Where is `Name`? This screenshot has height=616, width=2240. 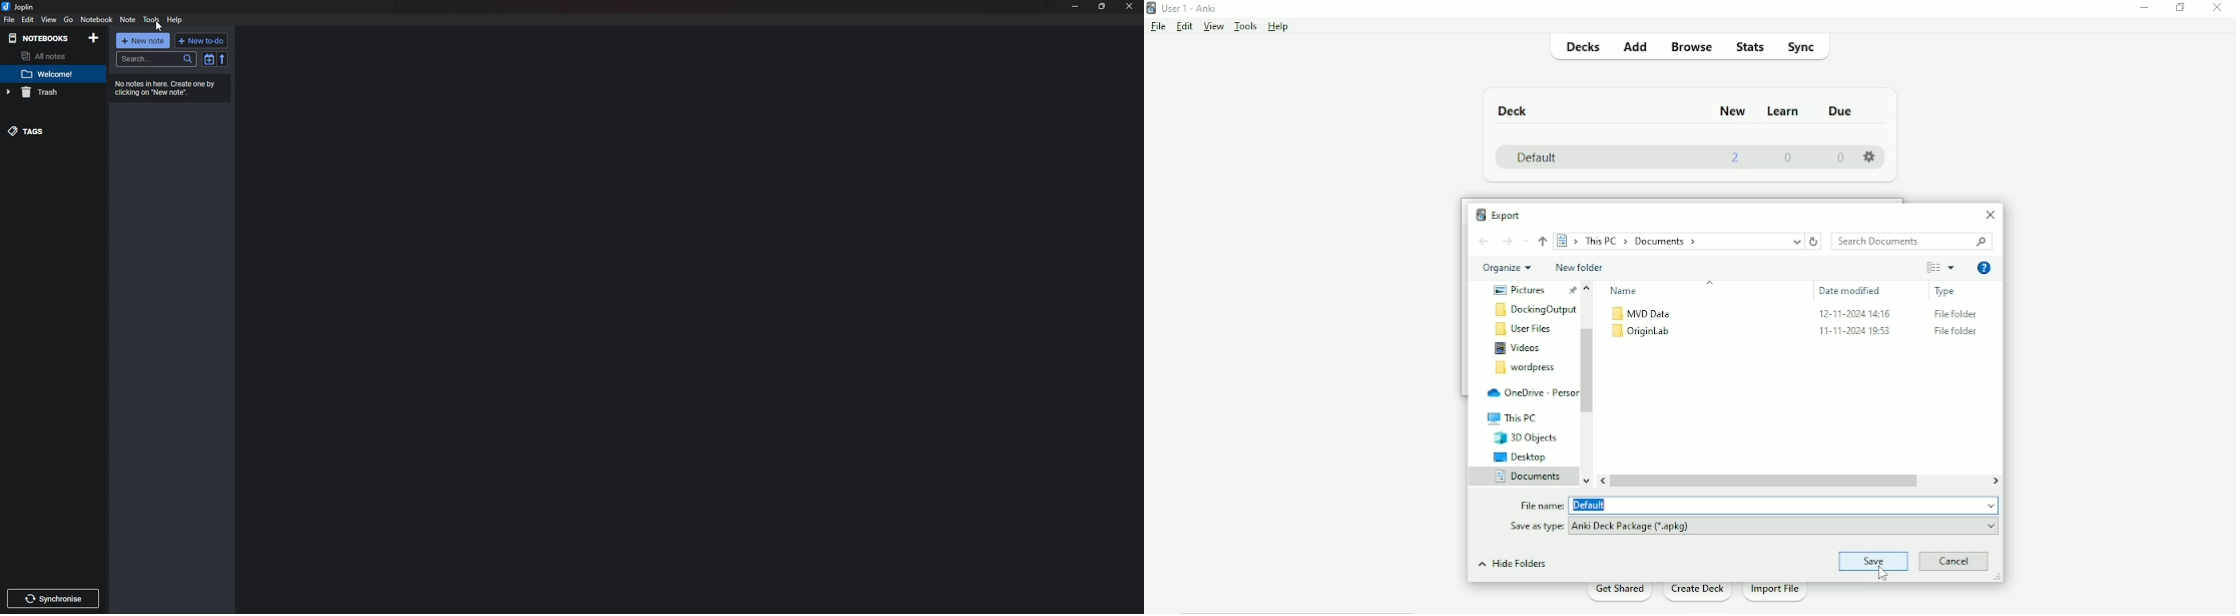
Name is located at coordinates (1629, 290).